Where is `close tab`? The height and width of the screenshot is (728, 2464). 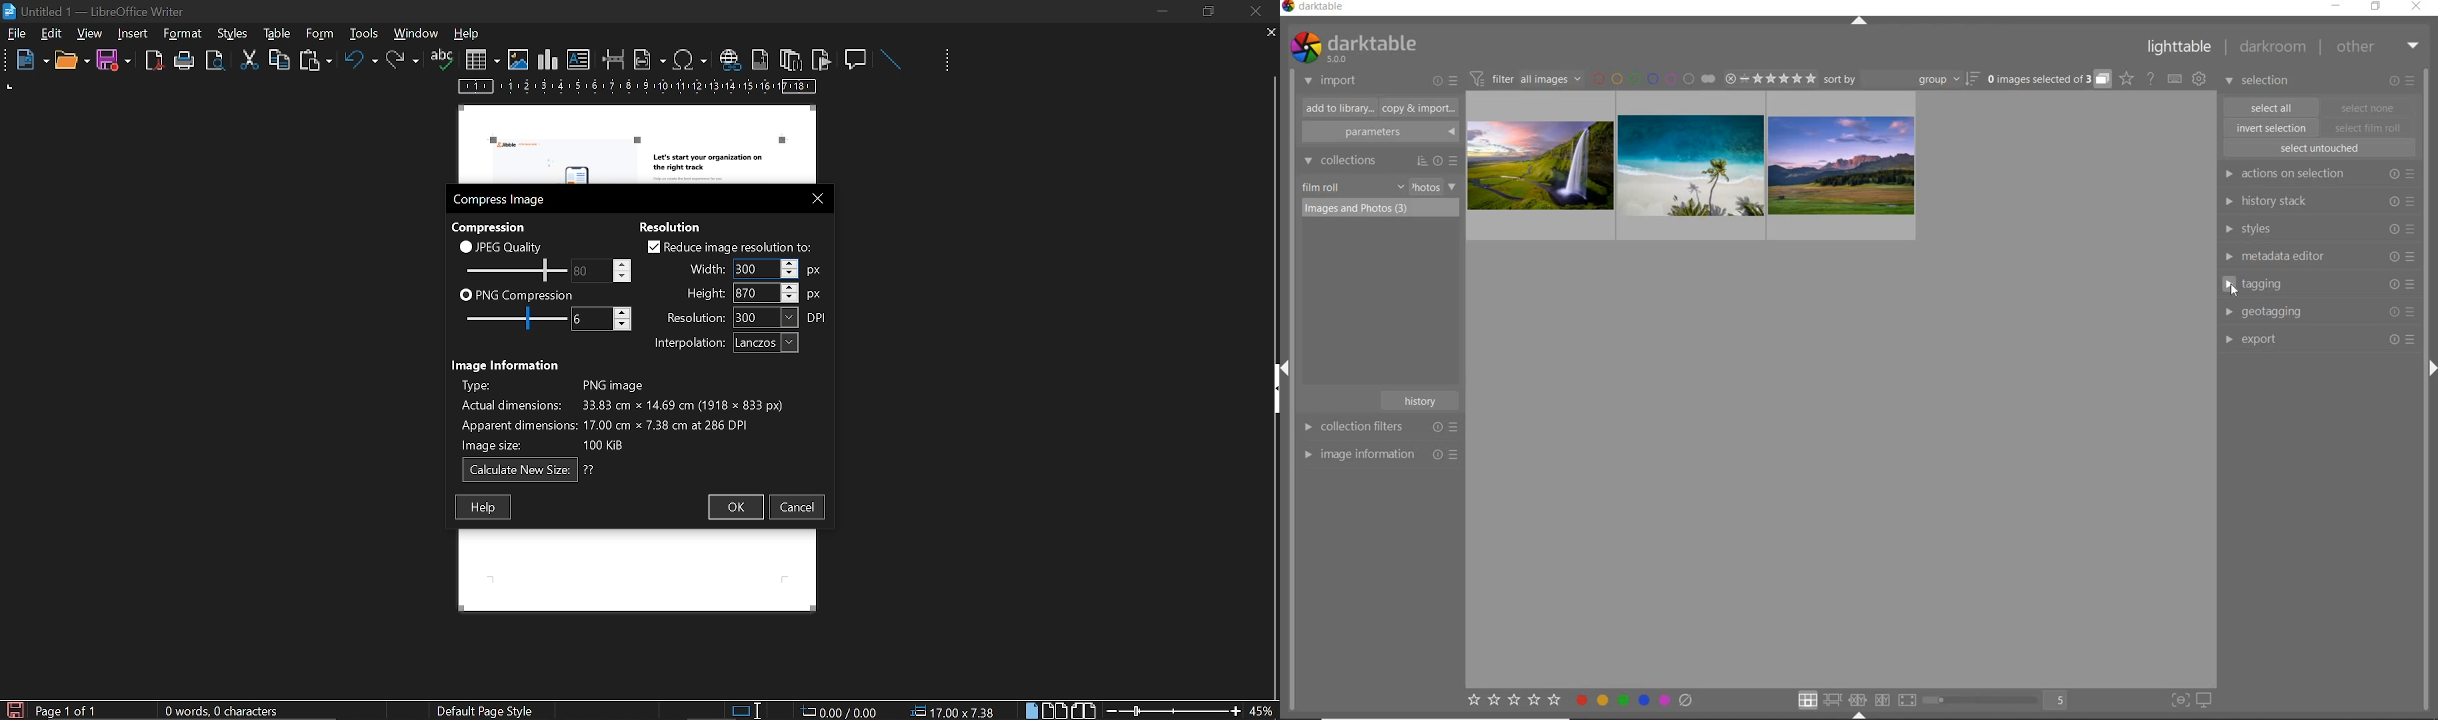 close tab is located at coordinates (1271, 34).